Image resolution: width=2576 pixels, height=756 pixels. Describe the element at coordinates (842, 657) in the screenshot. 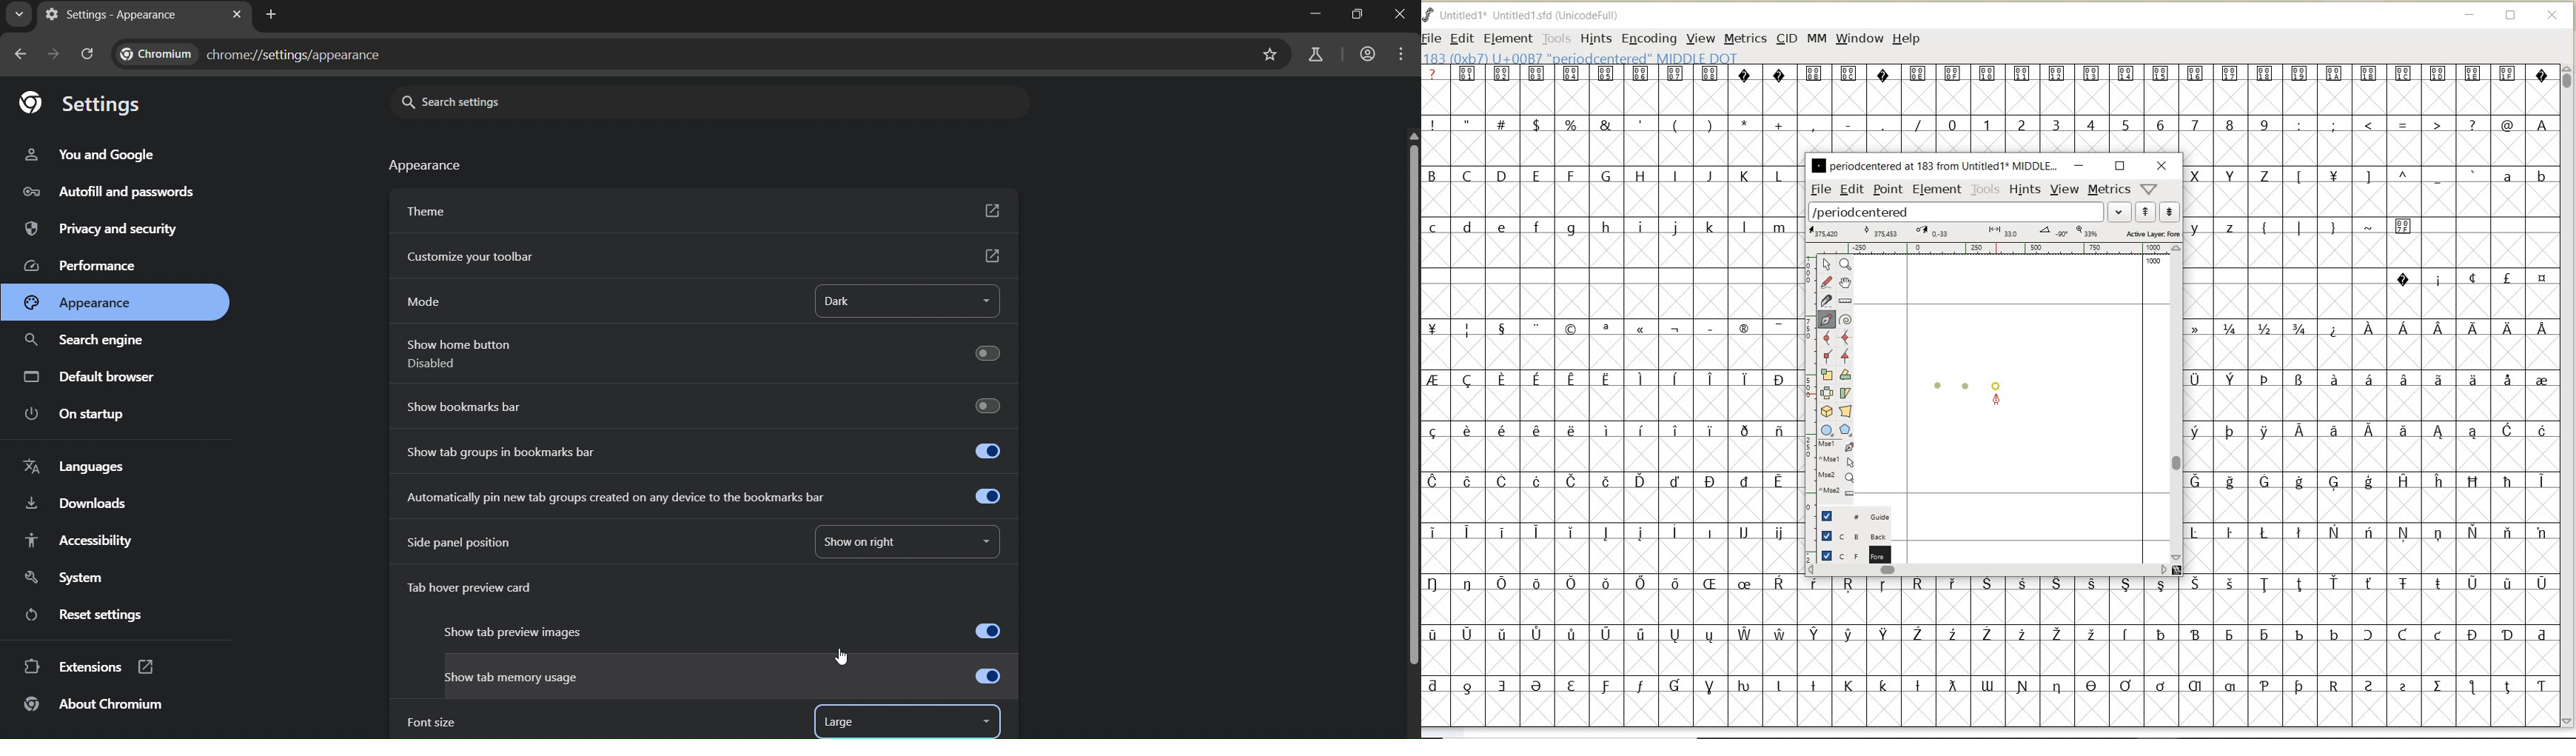

I see `cursor` at that location.